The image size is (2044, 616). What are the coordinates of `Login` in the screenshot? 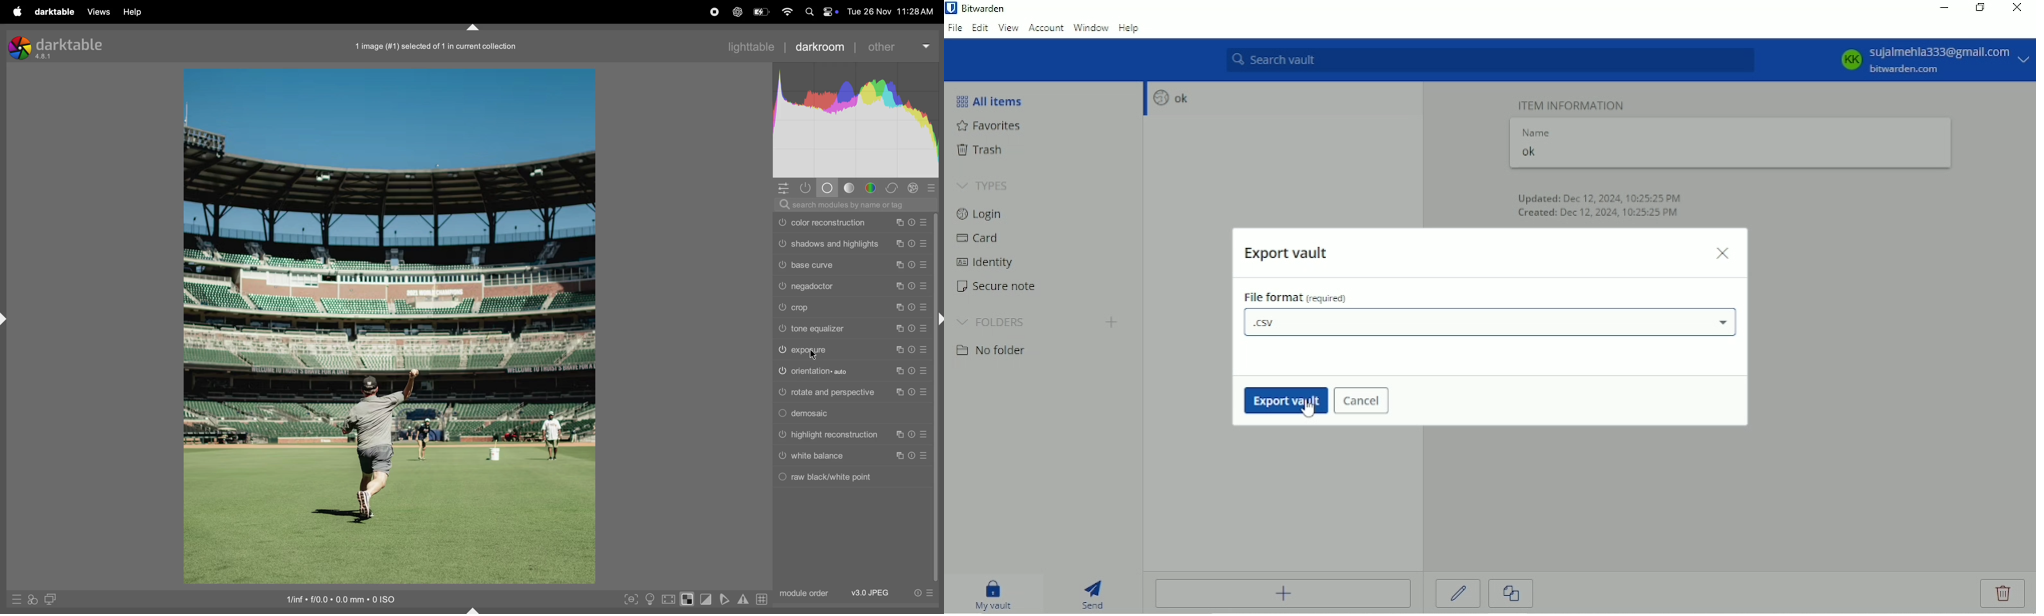 It's located at (980, 214).